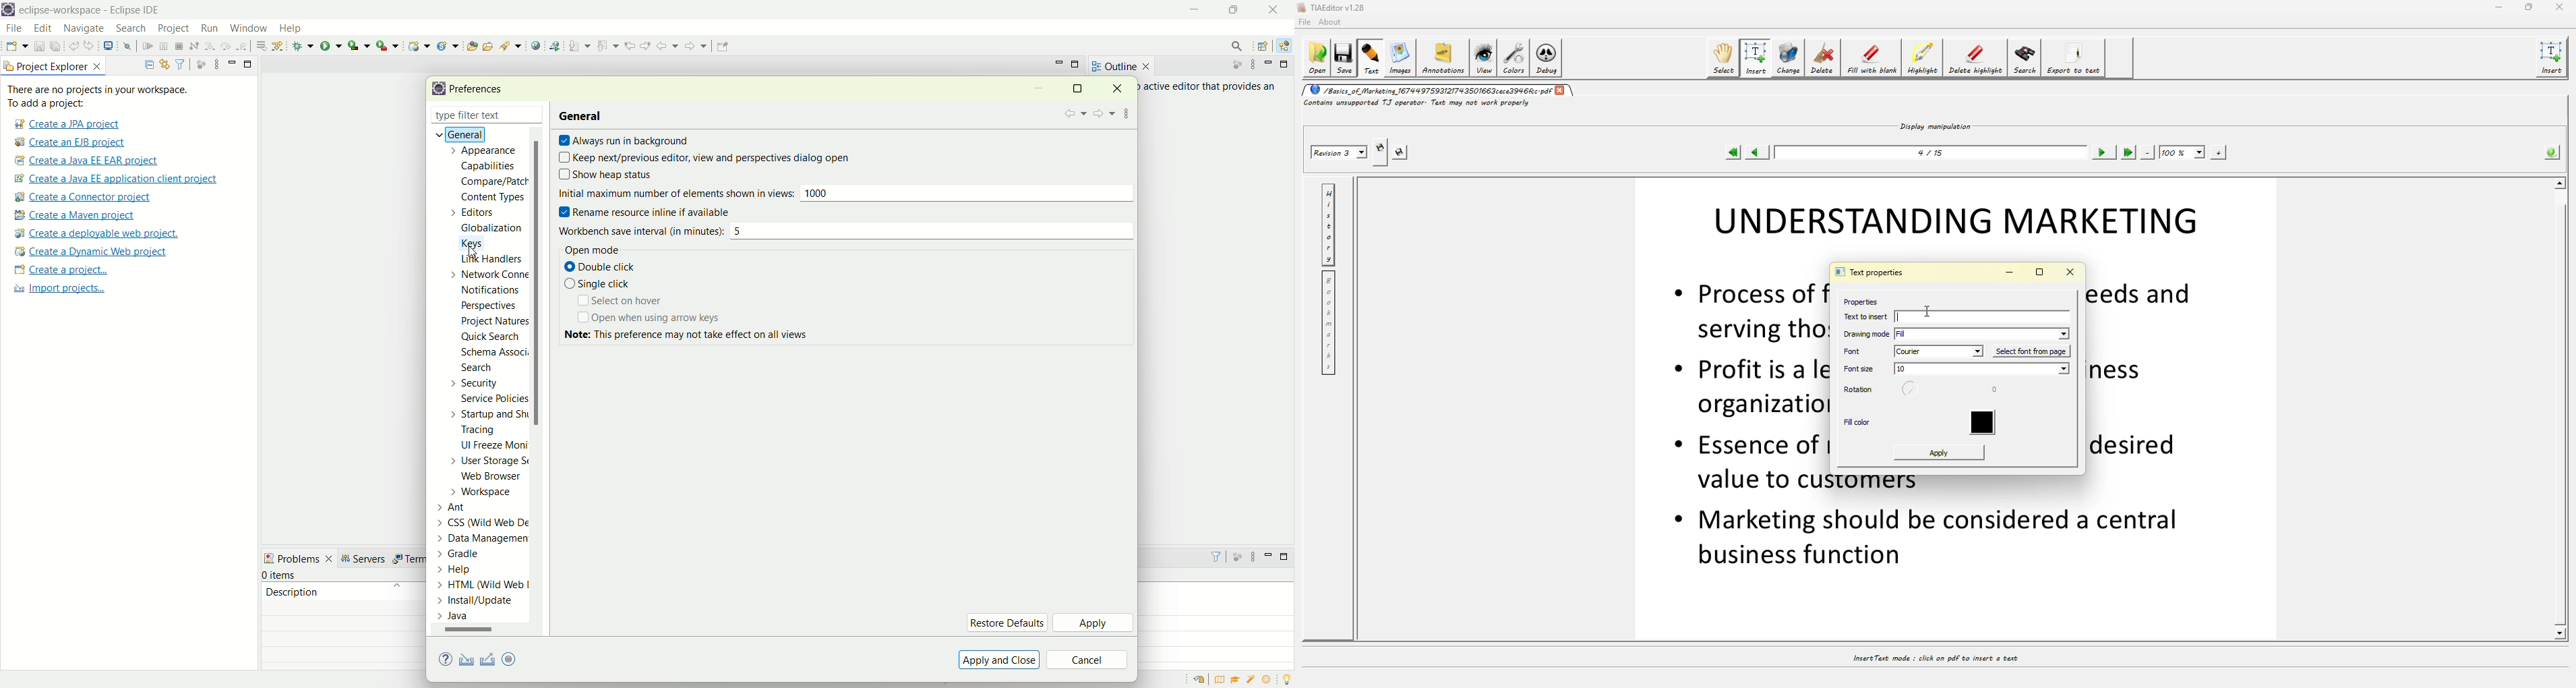  I want to click on term, so click(408, 559).